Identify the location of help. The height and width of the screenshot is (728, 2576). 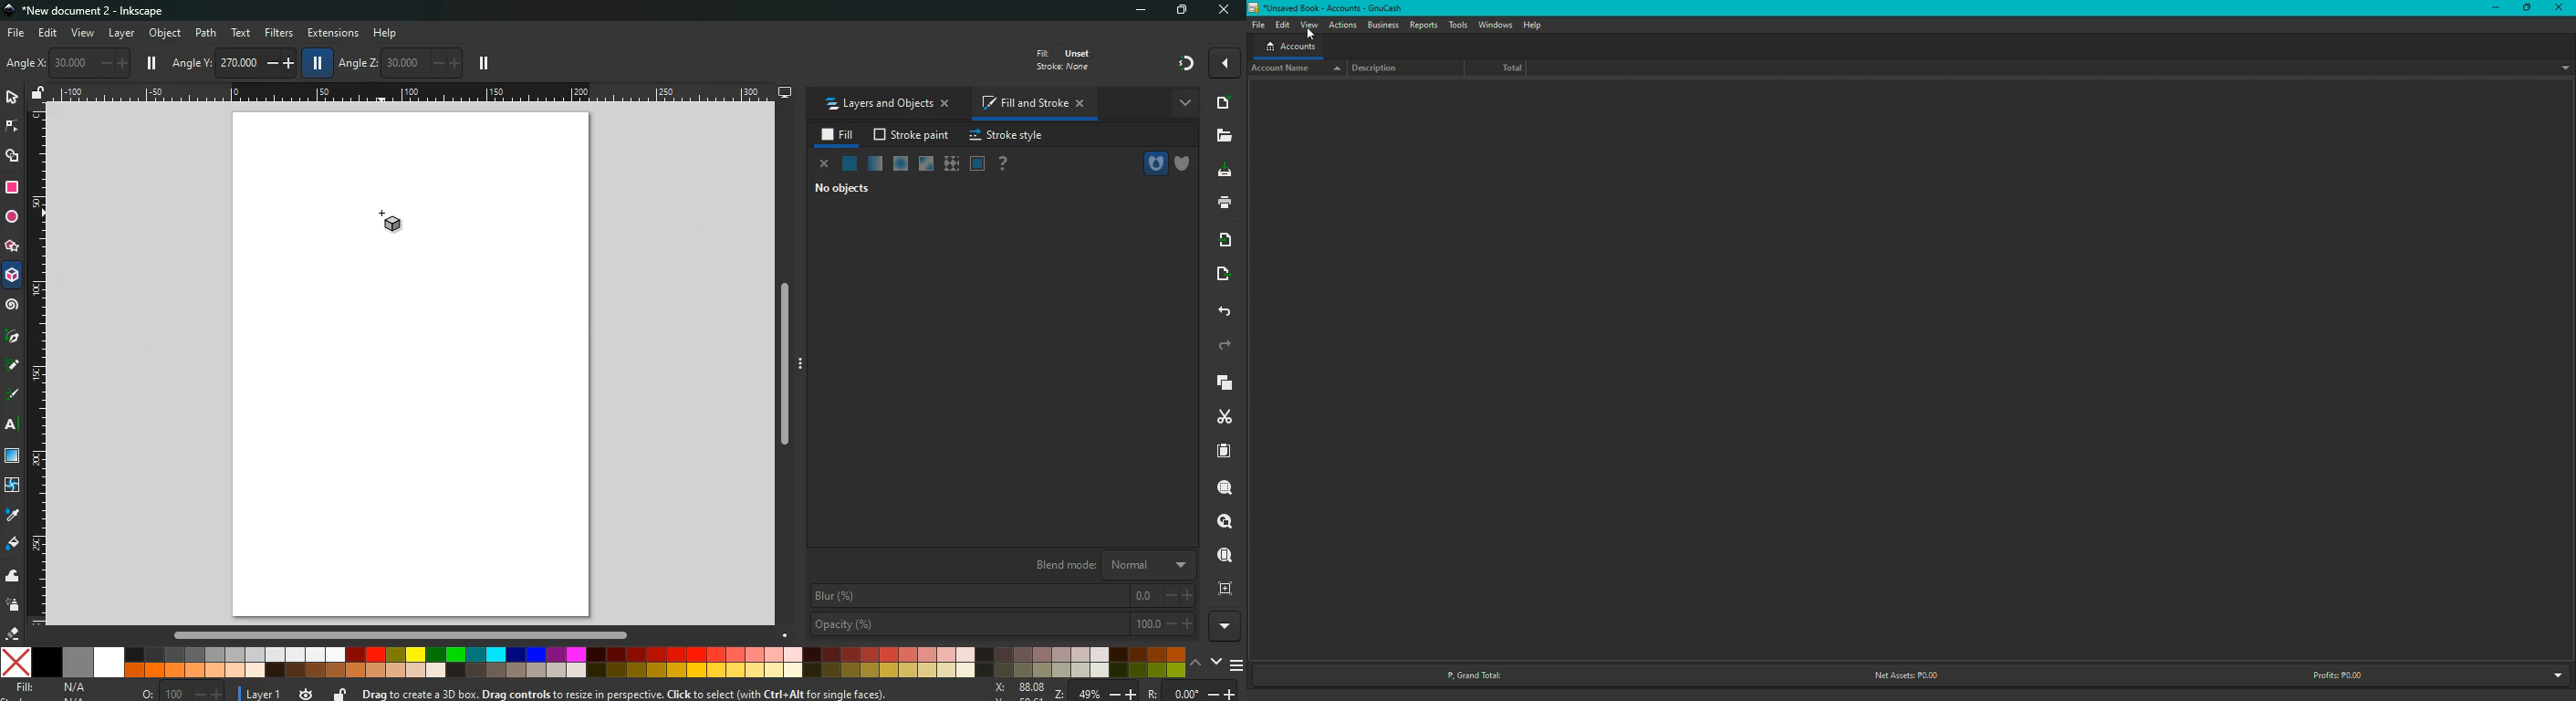
(391, 33).